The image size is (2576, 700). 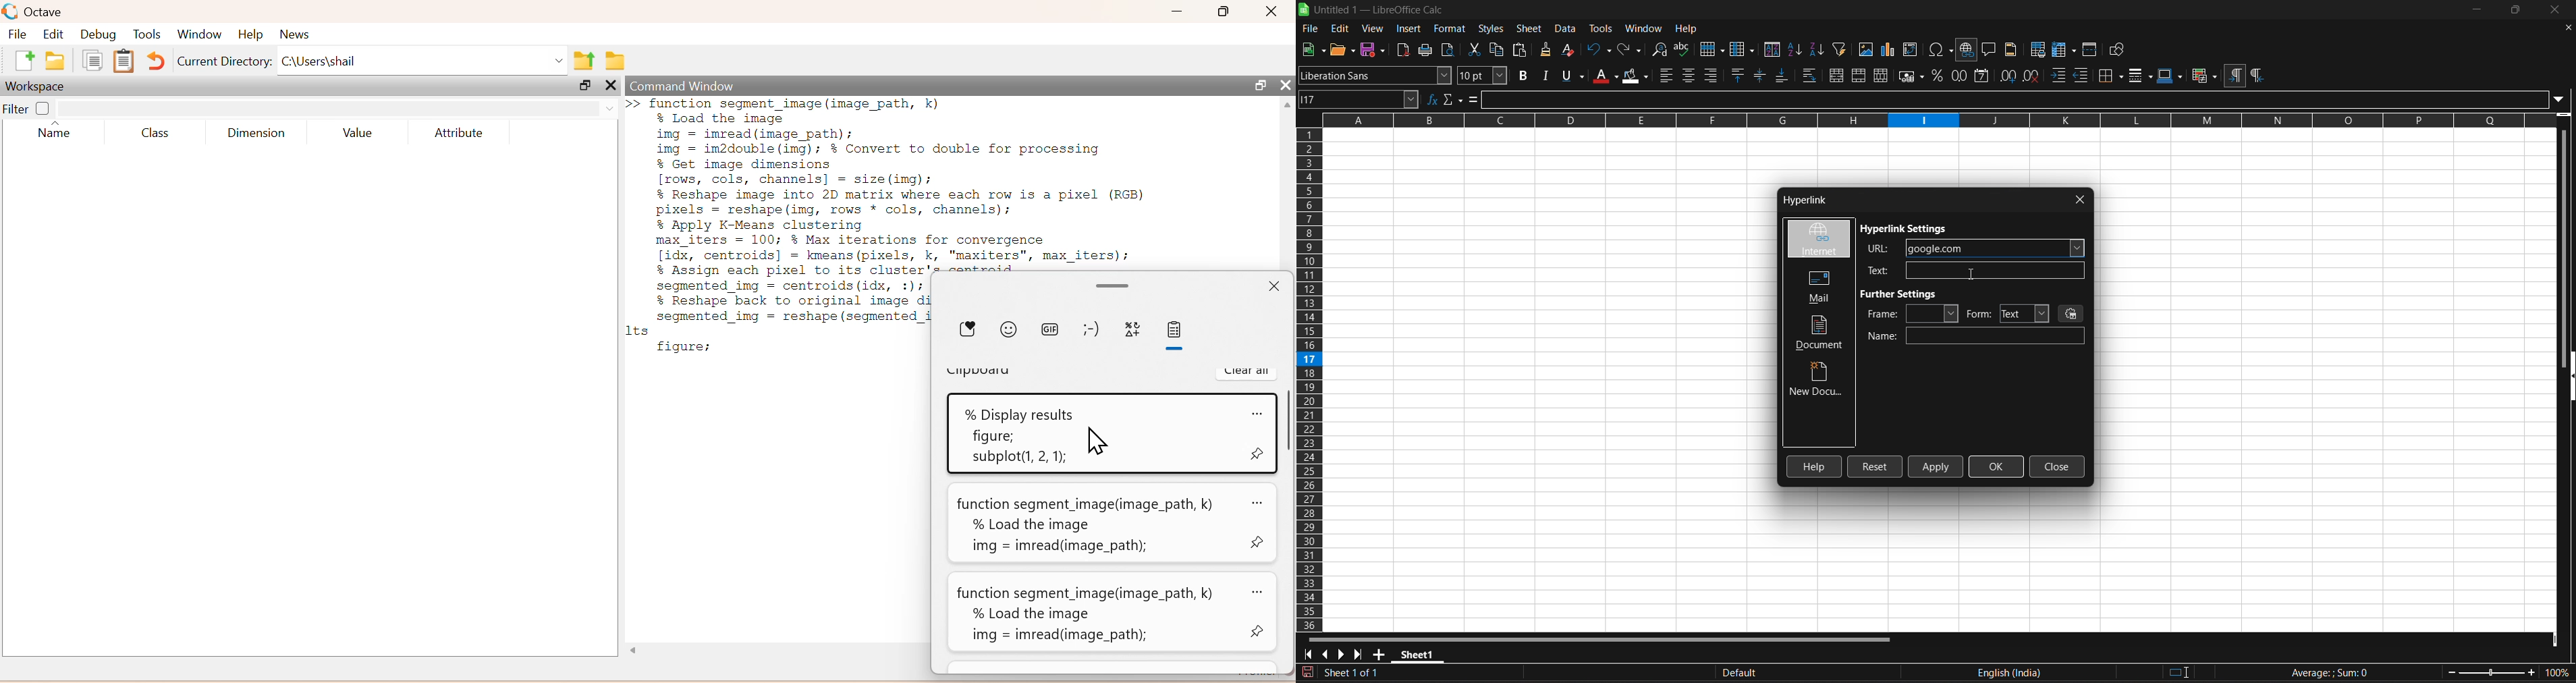 What do you see at coordinates (2478, 9) in the screenshot?
I see `minimize` at bounding box center [2478, 9].